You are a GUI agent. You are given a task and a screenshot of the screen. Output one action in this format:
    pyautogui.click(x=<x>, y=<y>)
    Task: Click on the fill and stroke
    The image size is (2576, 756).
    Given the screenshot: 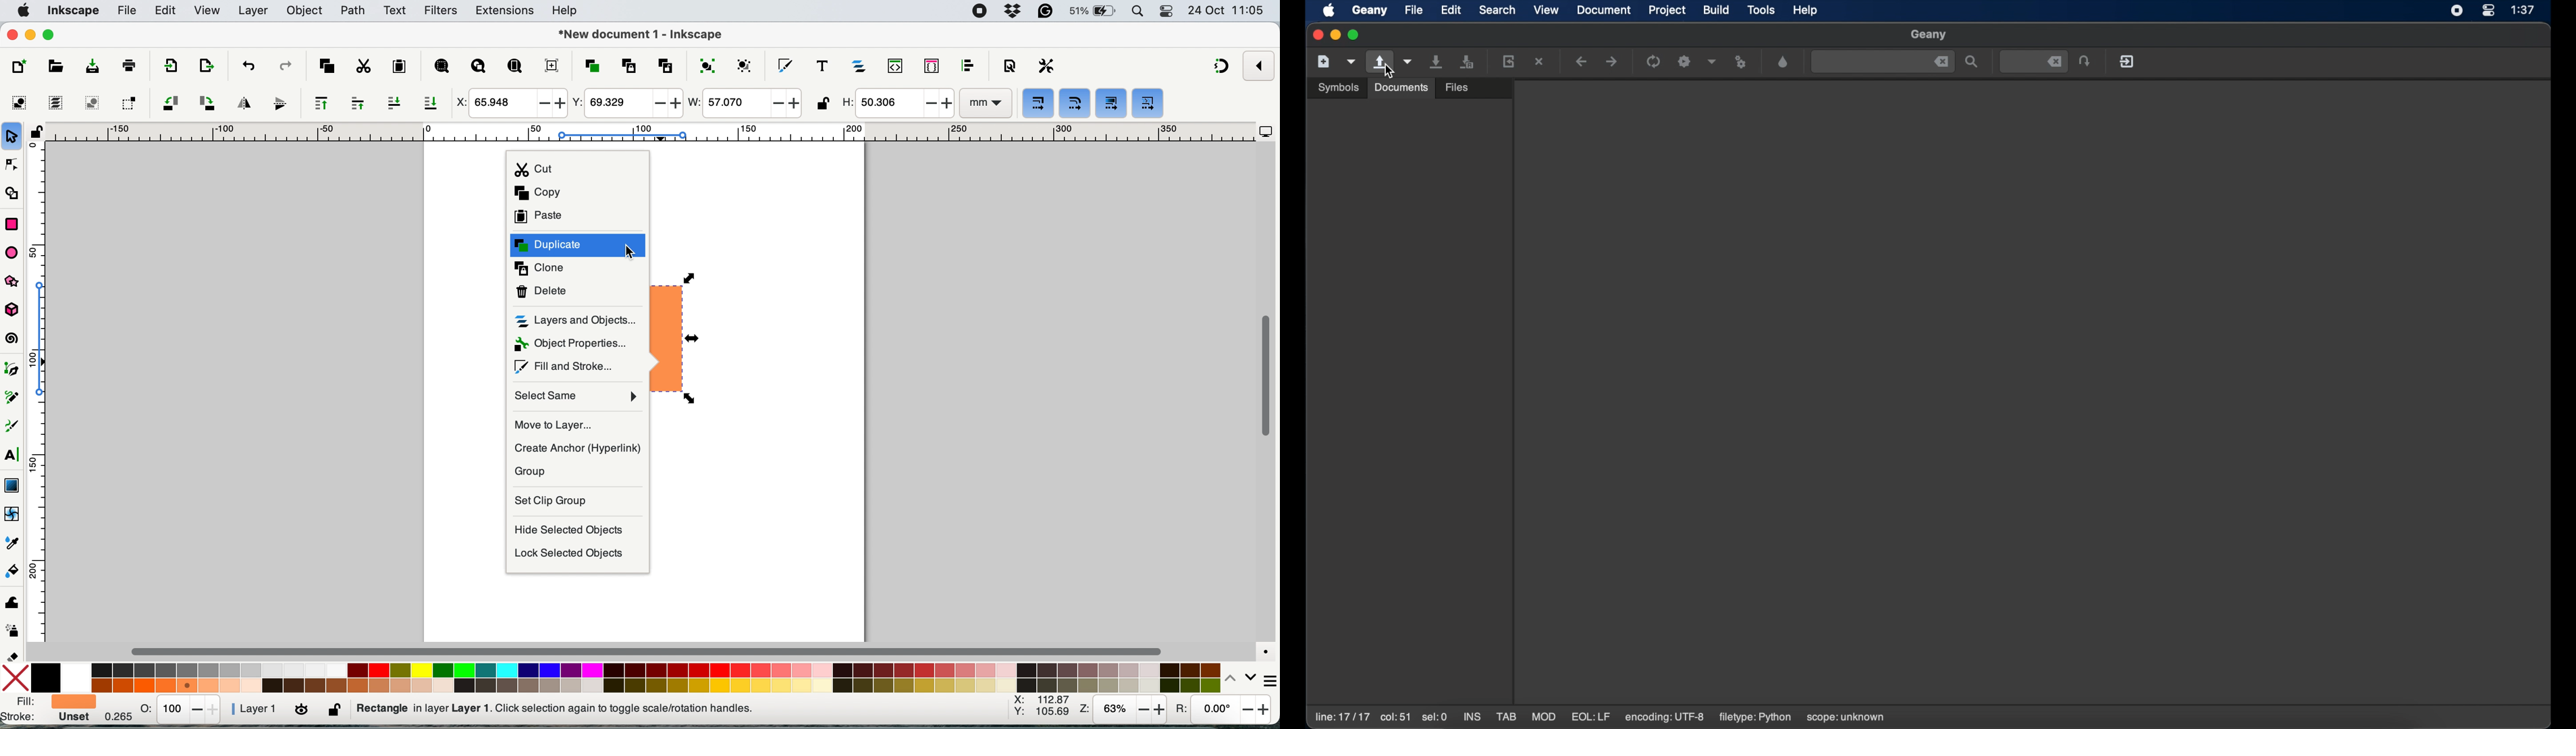 What is the action you would take?
    pyautogui.click(x=47, y=710)
    